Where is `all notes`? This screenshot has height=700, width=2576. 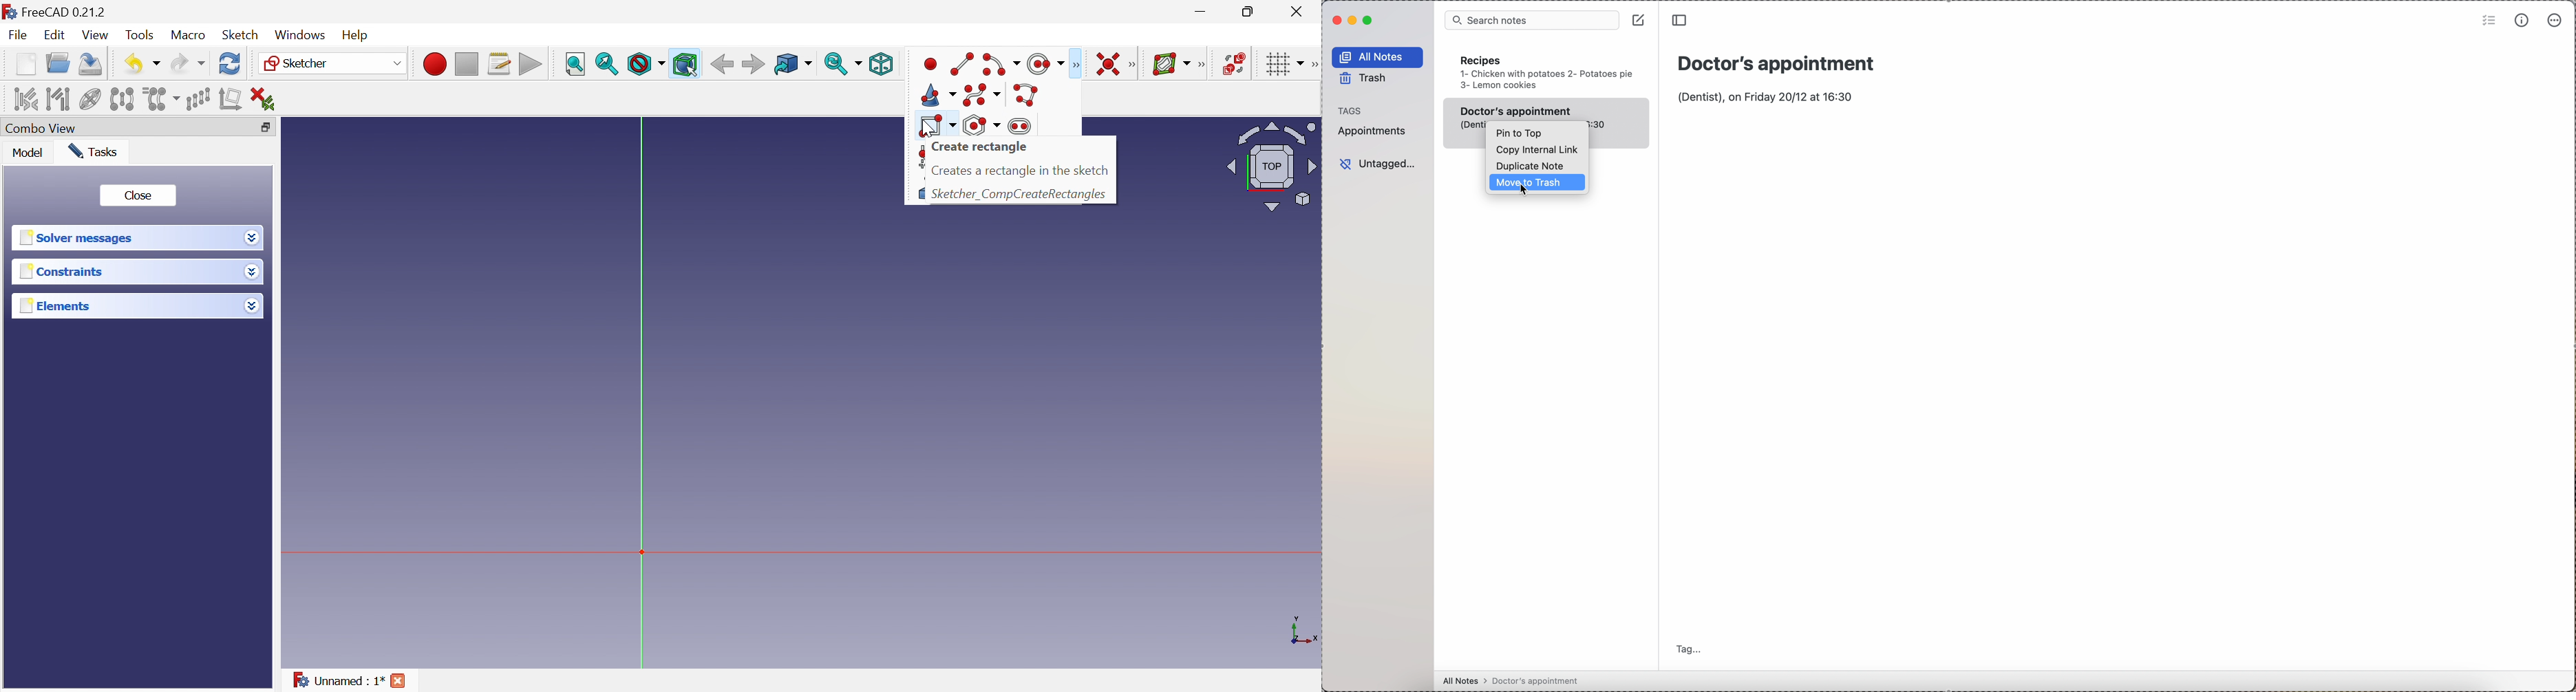 all notes is located at coordinates (1378, 57).